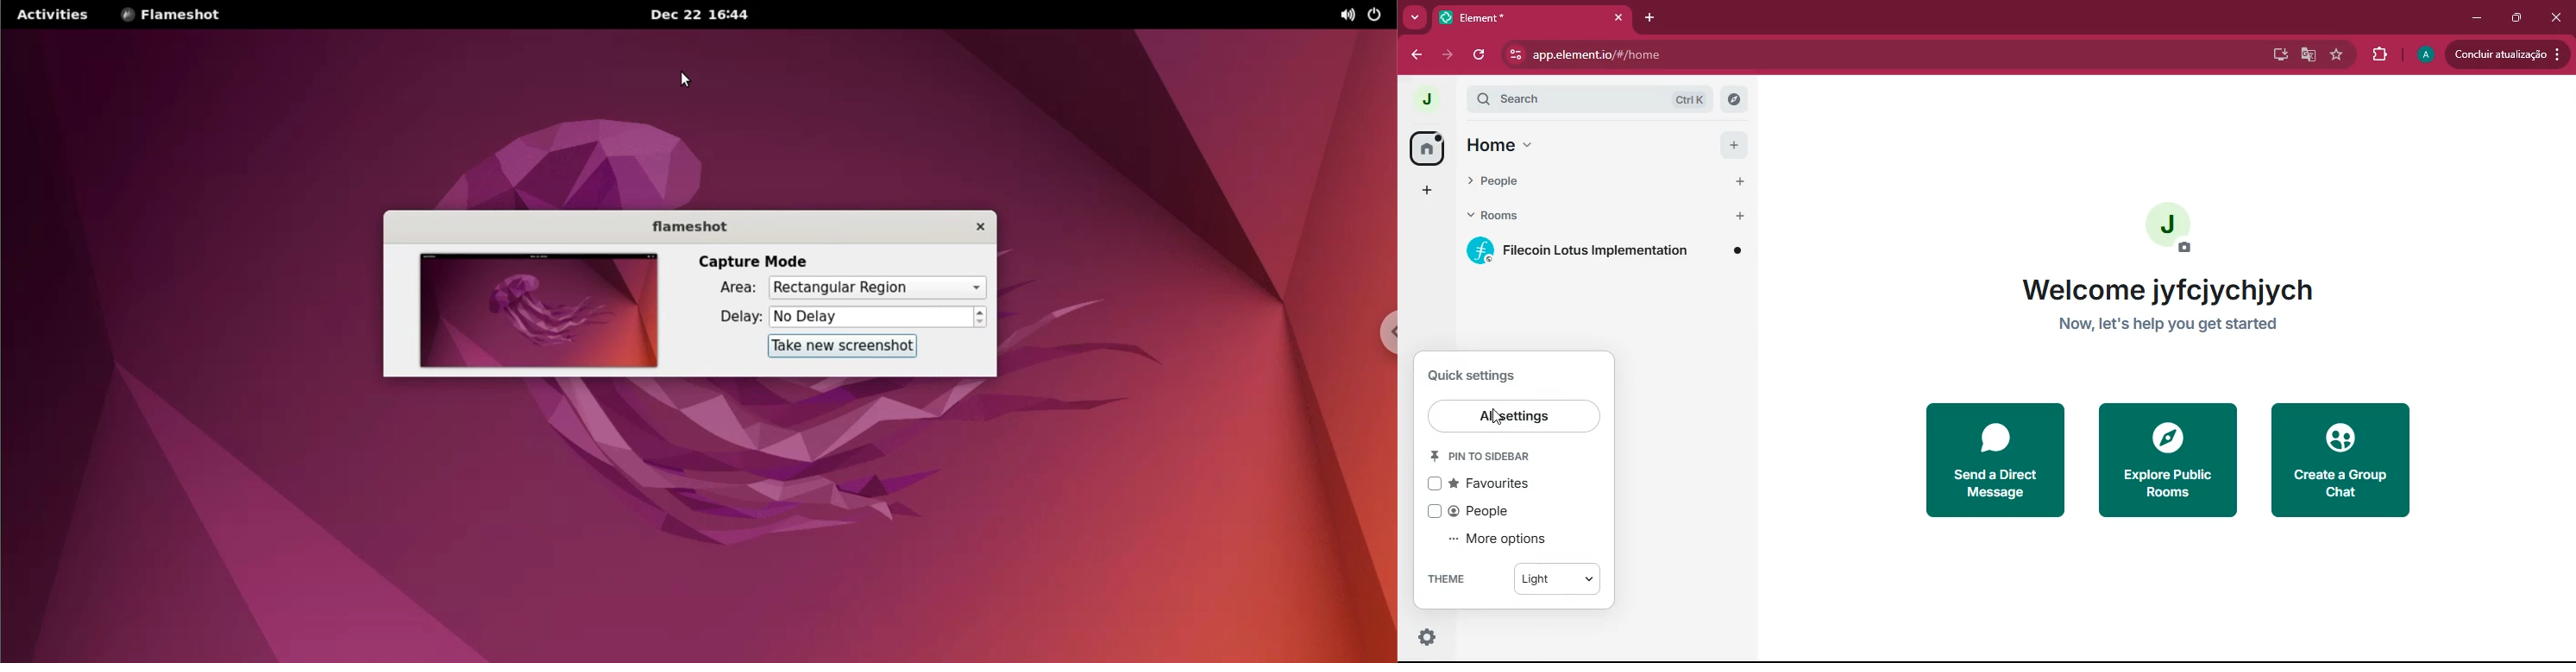 The image size is (2576, 672). Describe the element at coordinates (1738, 181) in the screenshot. I see `add` at that location.